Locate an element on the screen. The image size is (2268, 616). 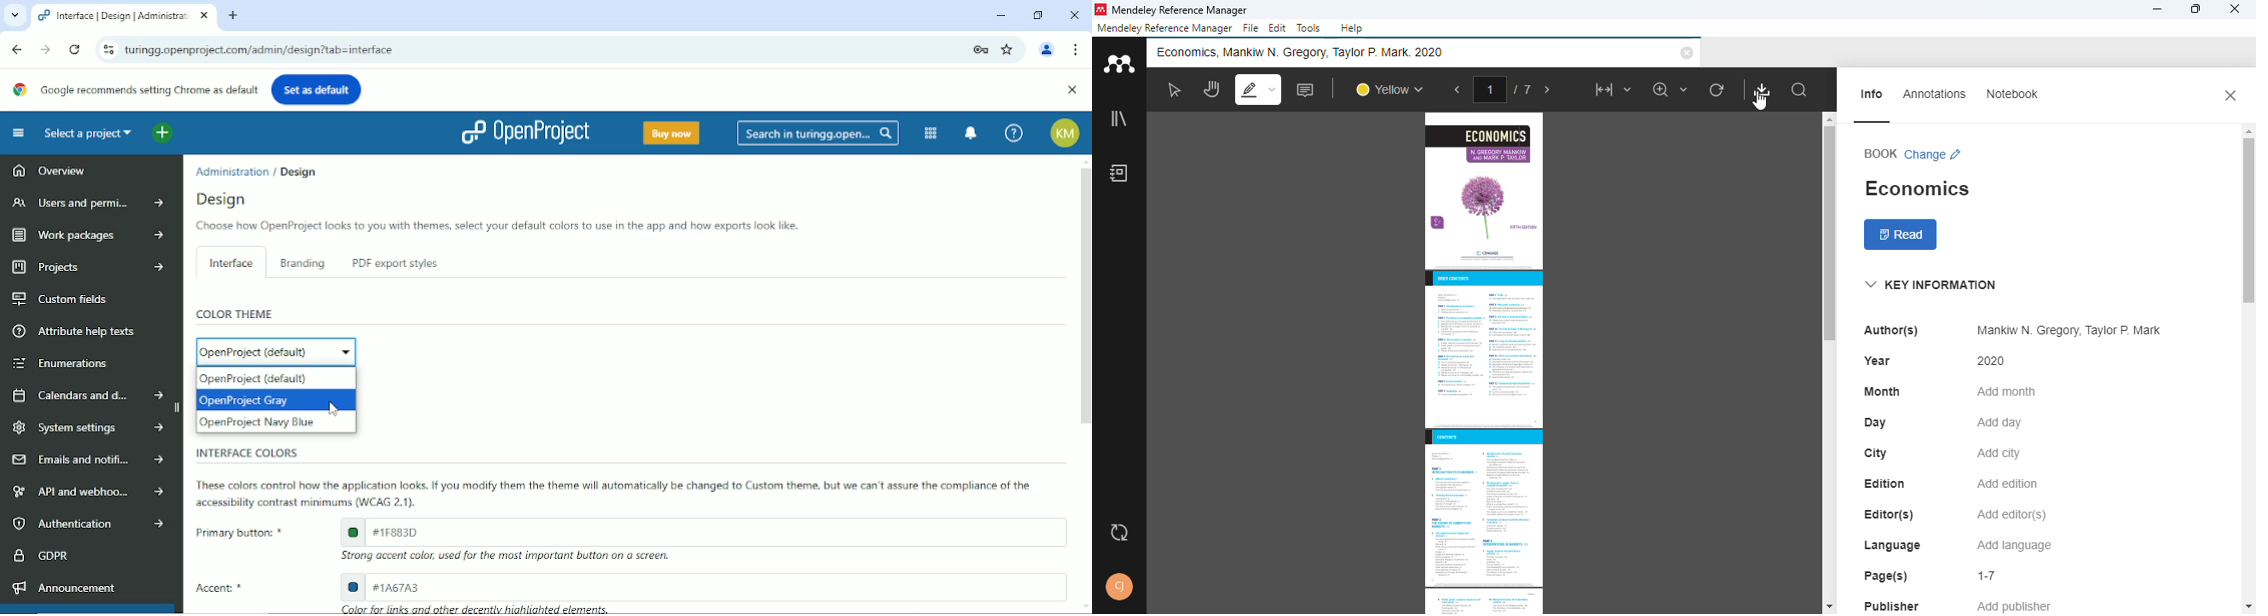
language is located at coordinates (1892, 546).